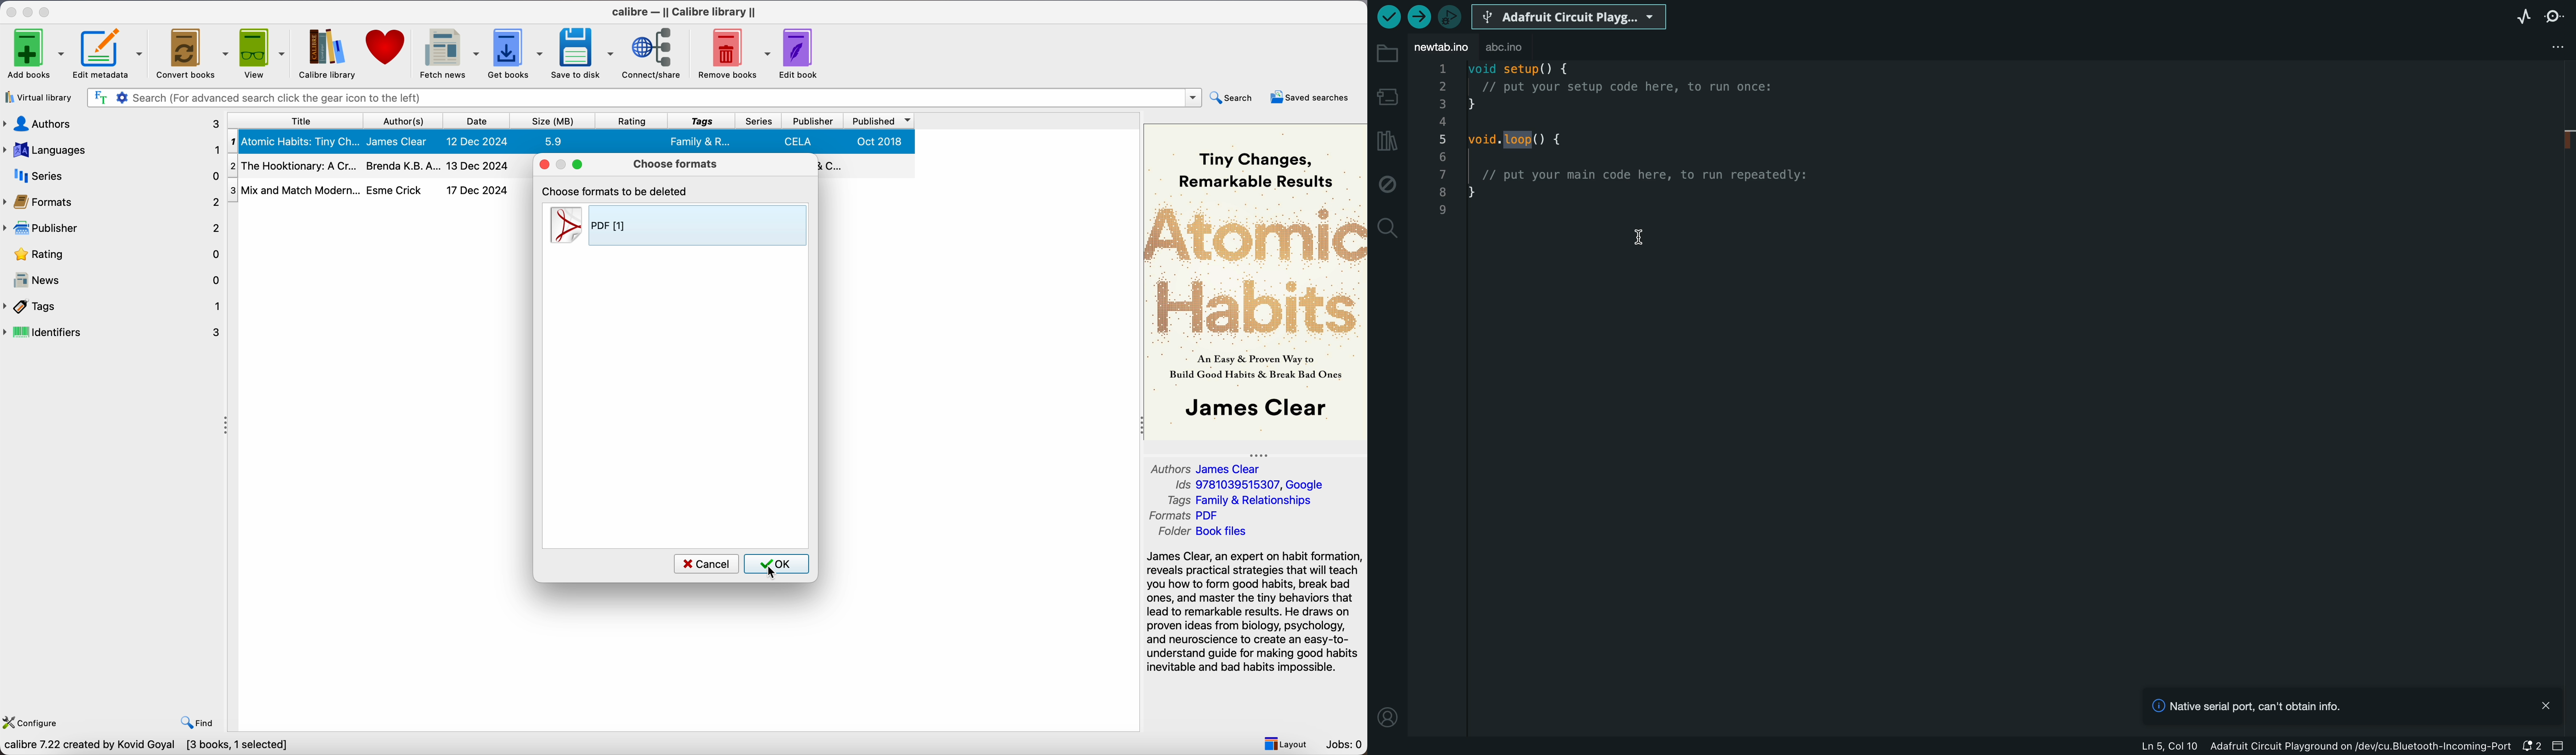 This screenshot has height=756, width=2576. What do you see at coordinates (39, 98) in the screenshot?
I see `virtual library` at bounding box center [39, 98].